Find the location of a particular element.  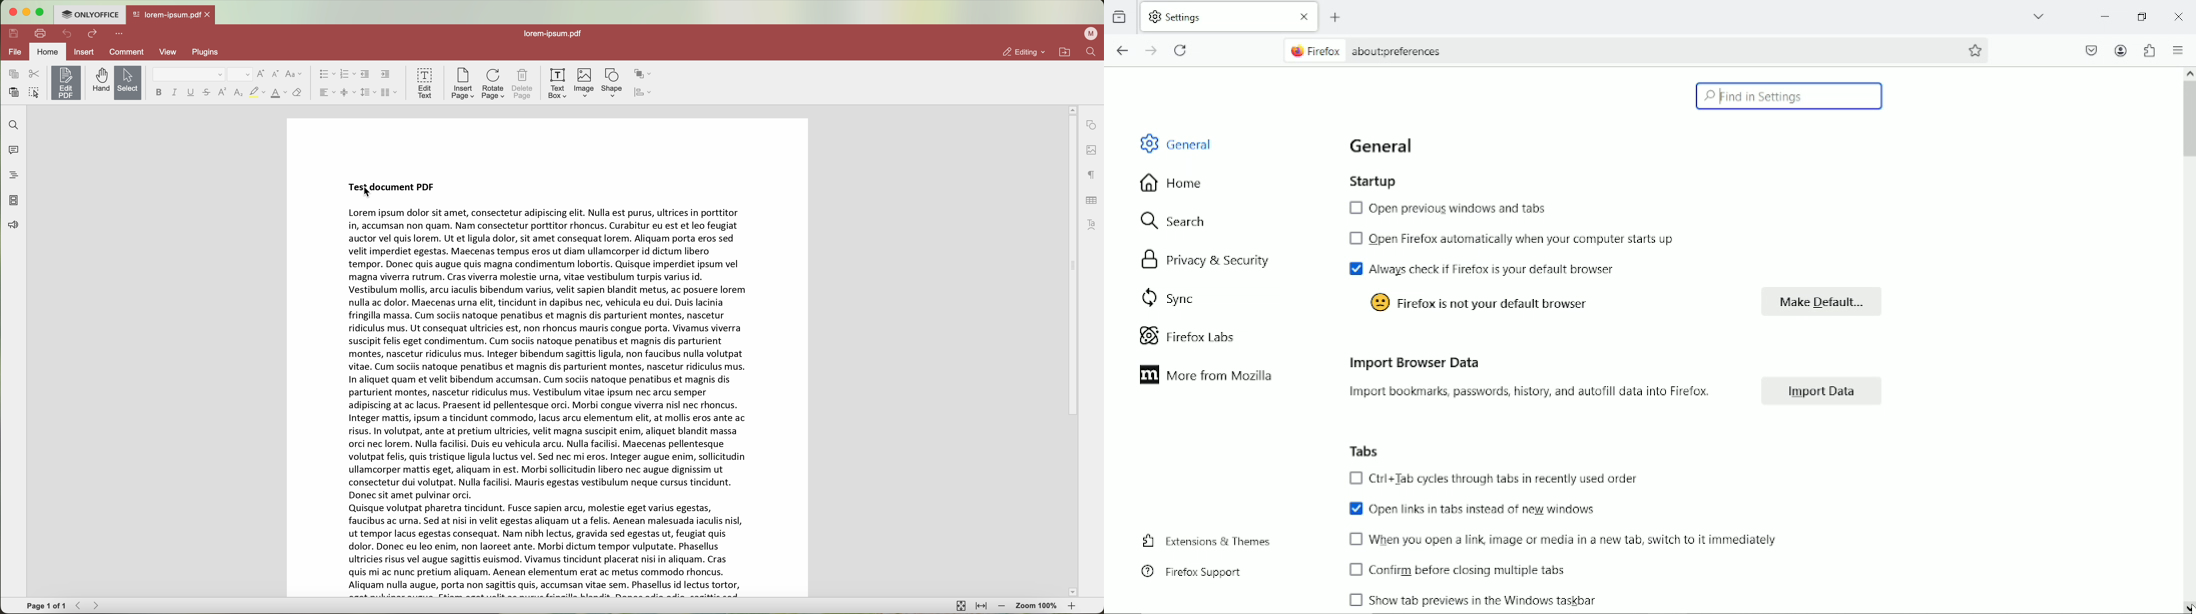

shape is located at coordinates (612, 84).